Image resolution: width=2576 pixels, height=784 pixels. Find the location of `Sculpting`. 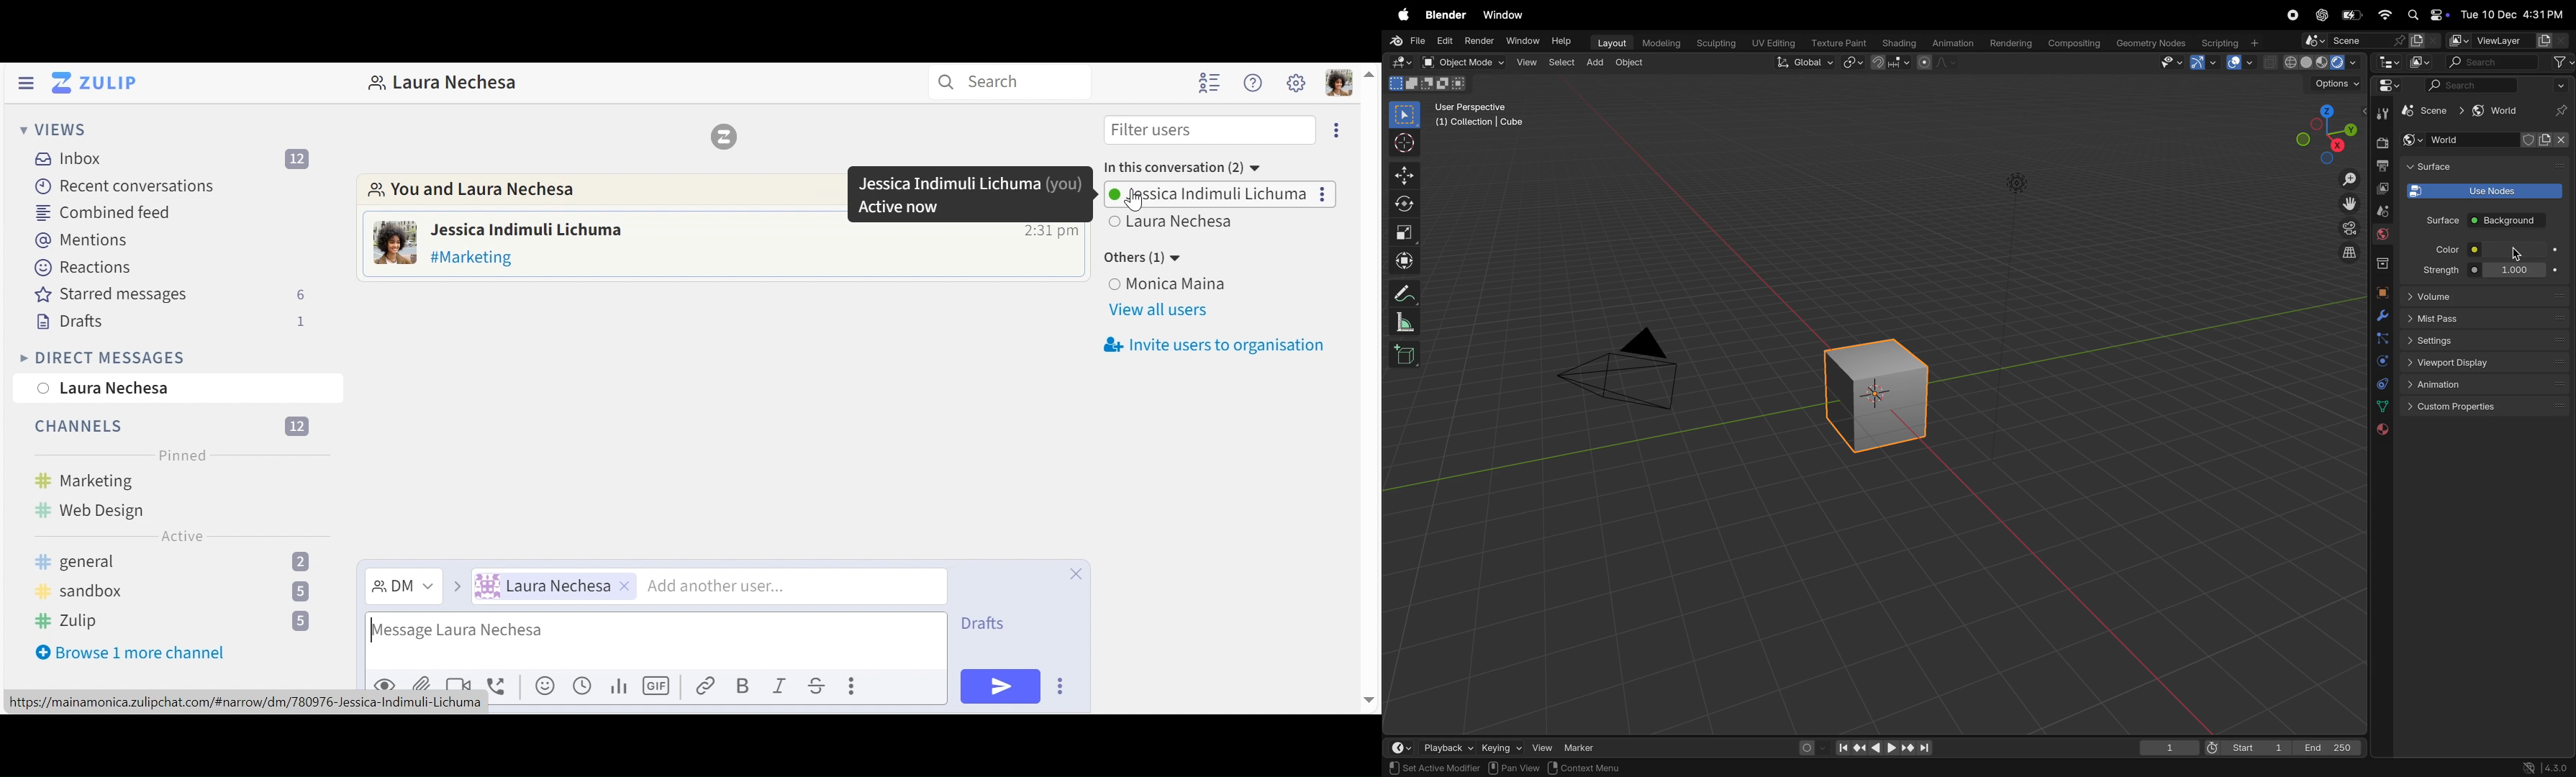

Sculpting is located at coordinates (1713, 43).